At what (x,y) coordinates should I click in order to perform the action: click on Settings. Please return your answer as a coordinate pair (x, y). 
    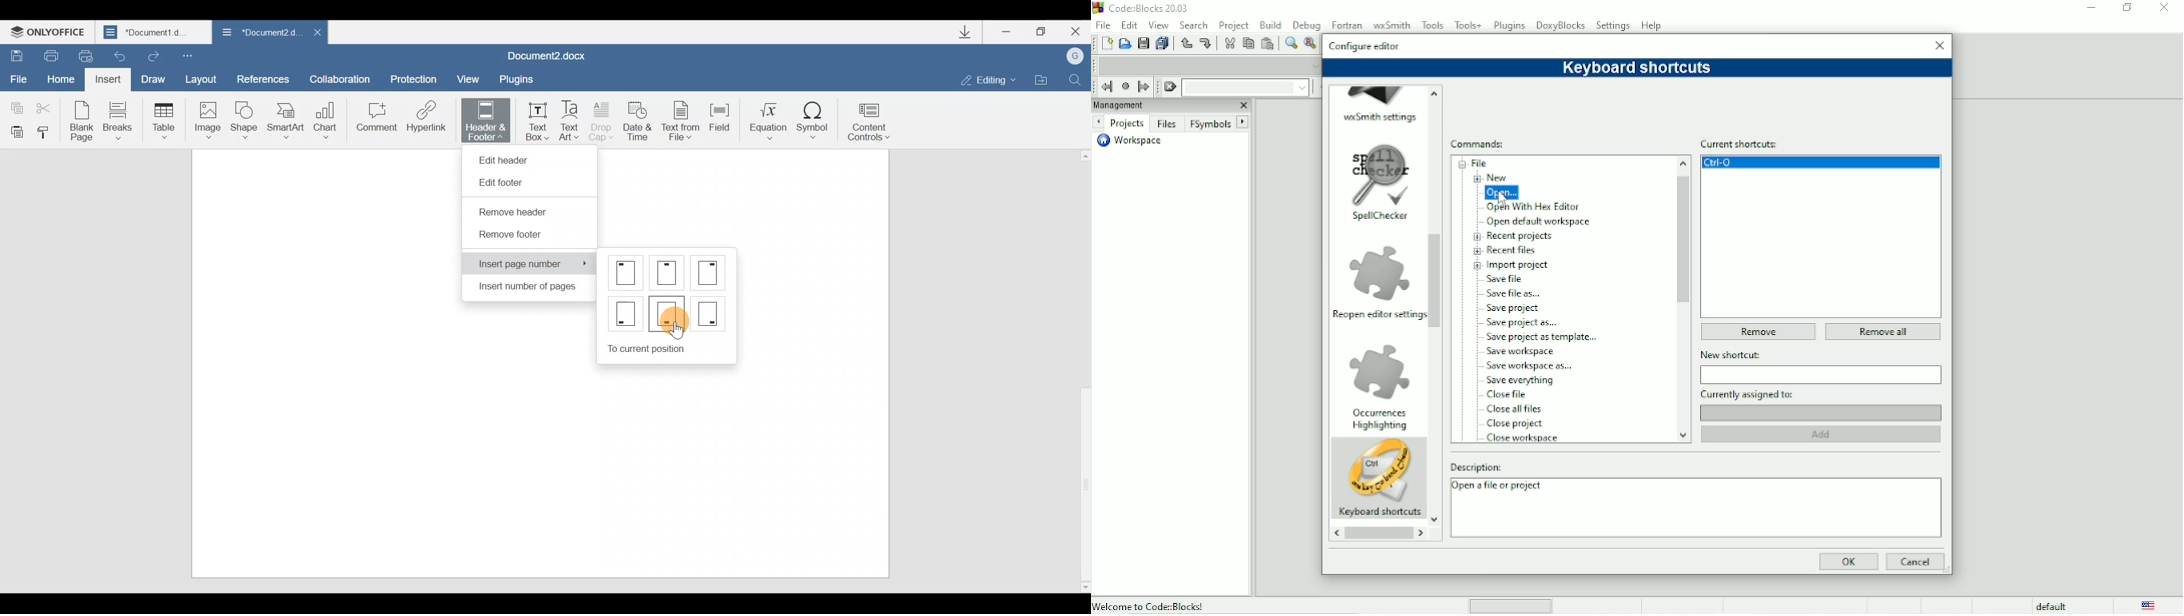
    Looking at the image, I should click on (1614, 25).